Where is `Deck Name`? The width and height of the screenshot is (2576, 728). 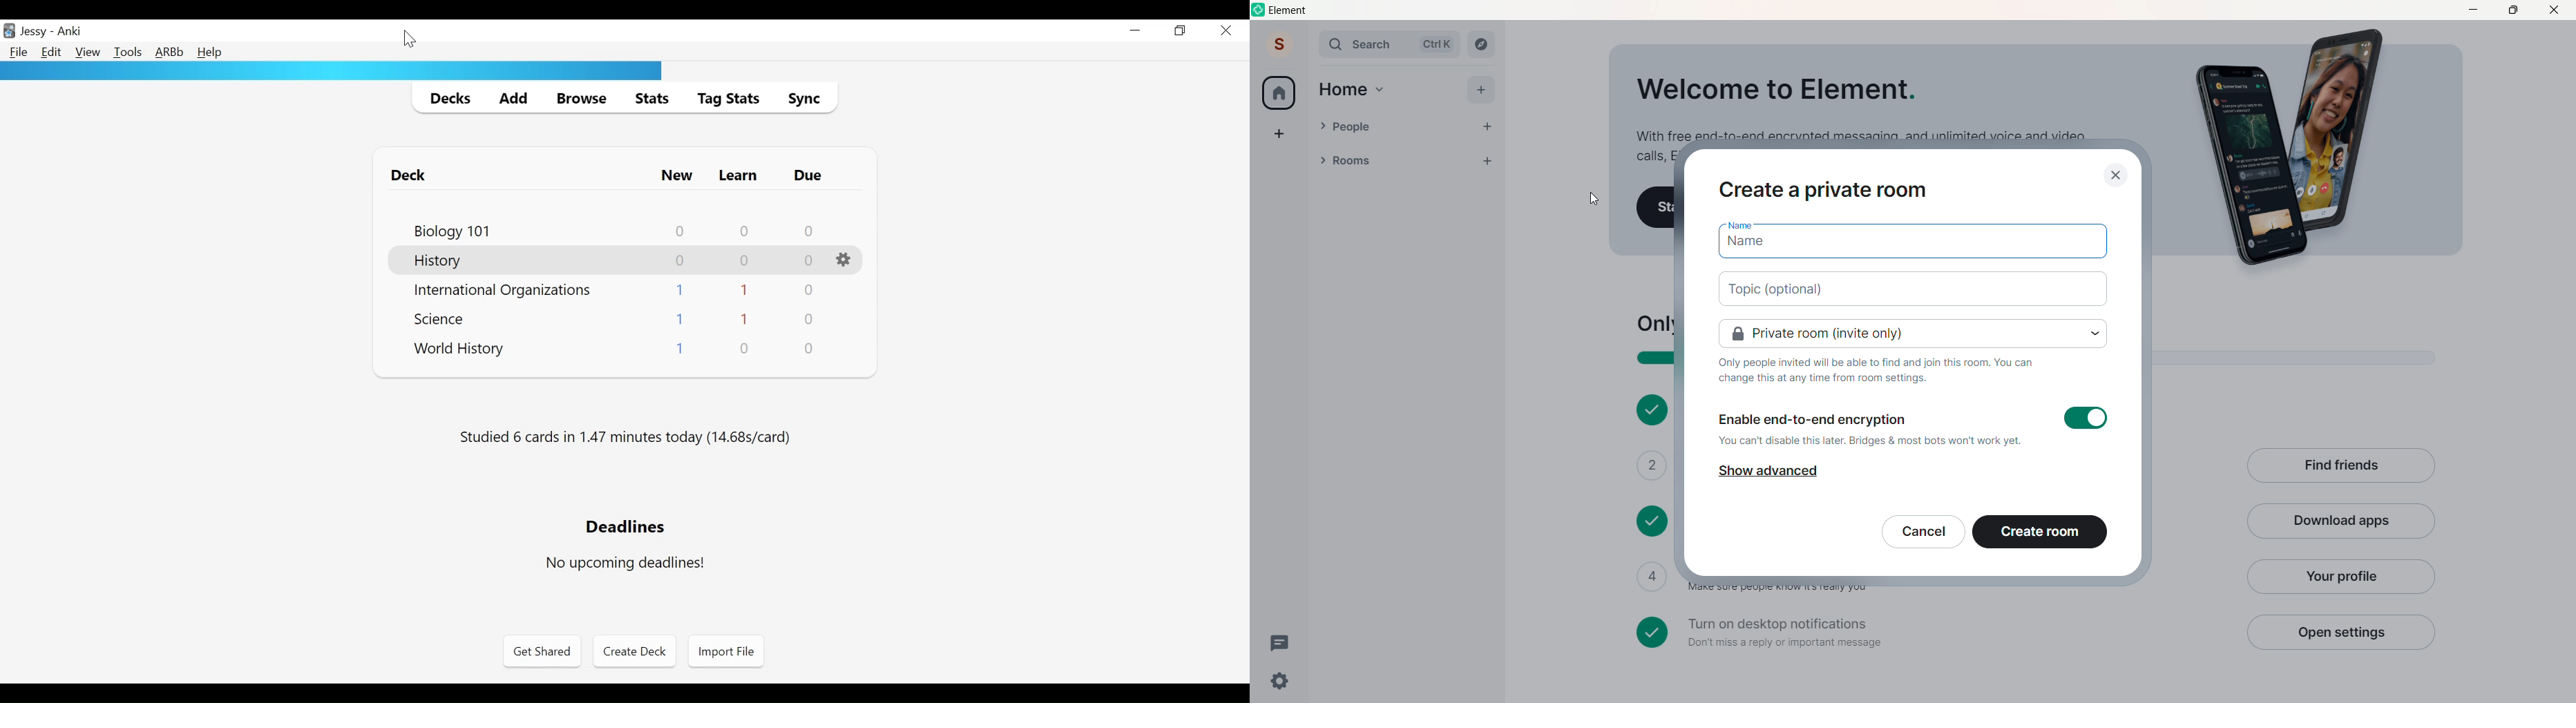
Deck Name is located at coordinates (439, 321).